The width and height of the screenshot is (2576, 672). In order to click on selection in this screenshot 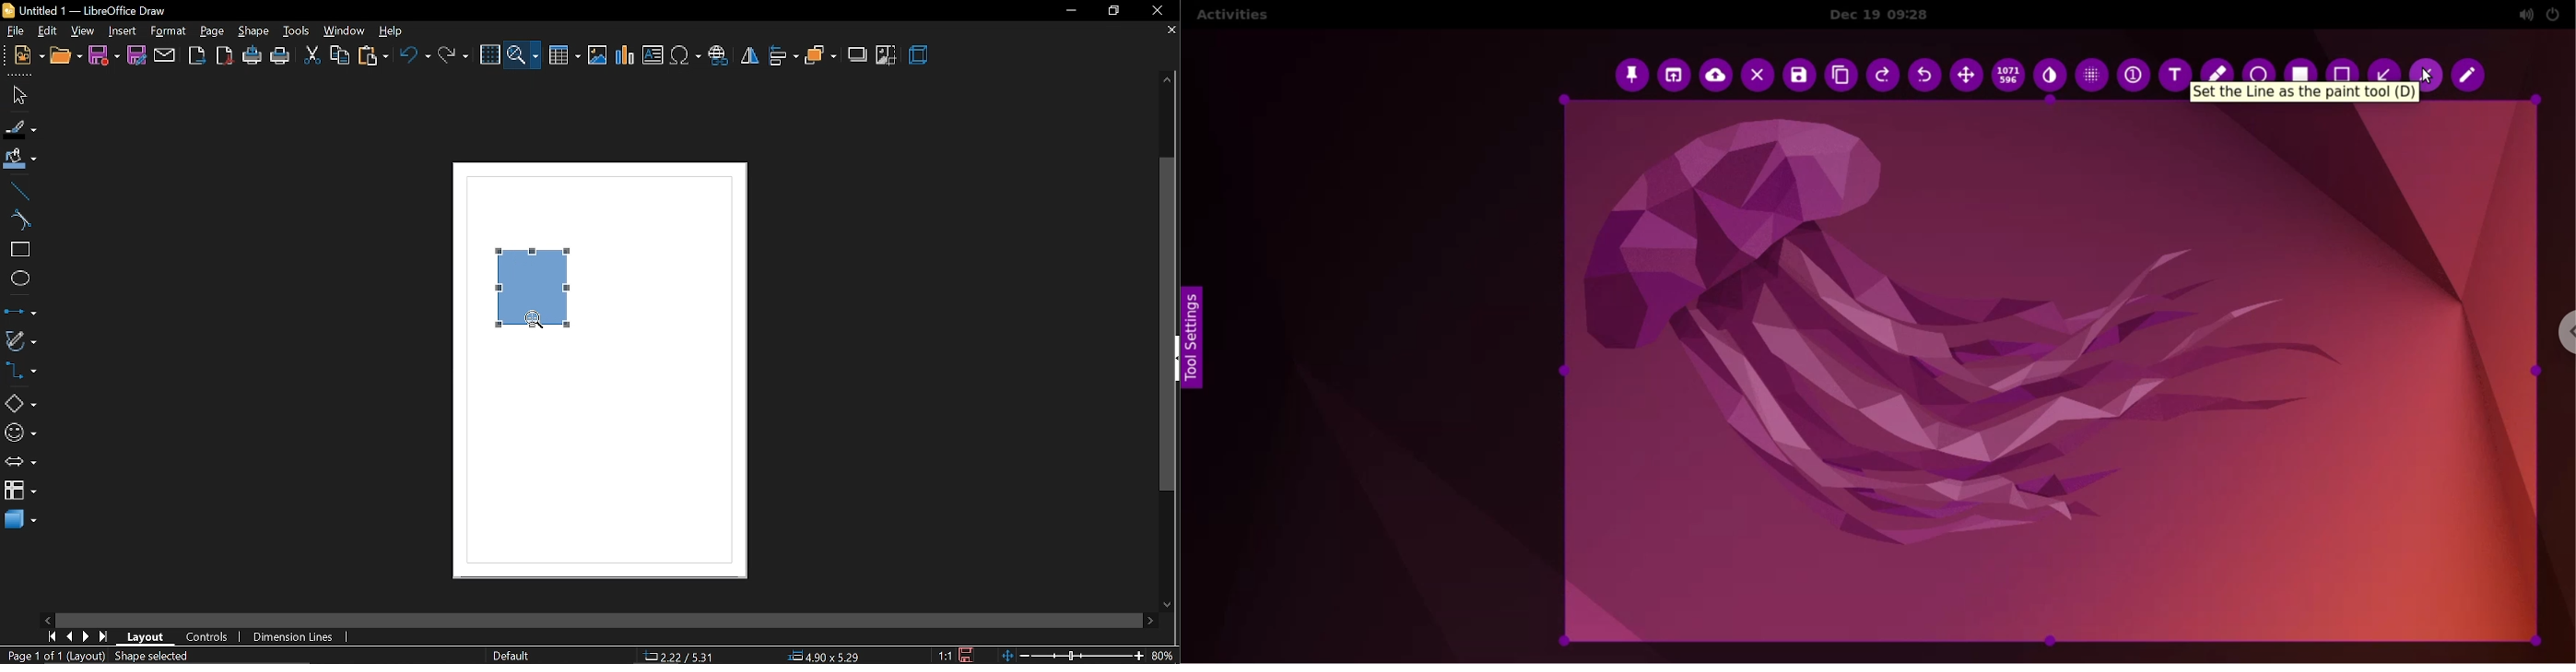, I will do `click(2300, 69)`.